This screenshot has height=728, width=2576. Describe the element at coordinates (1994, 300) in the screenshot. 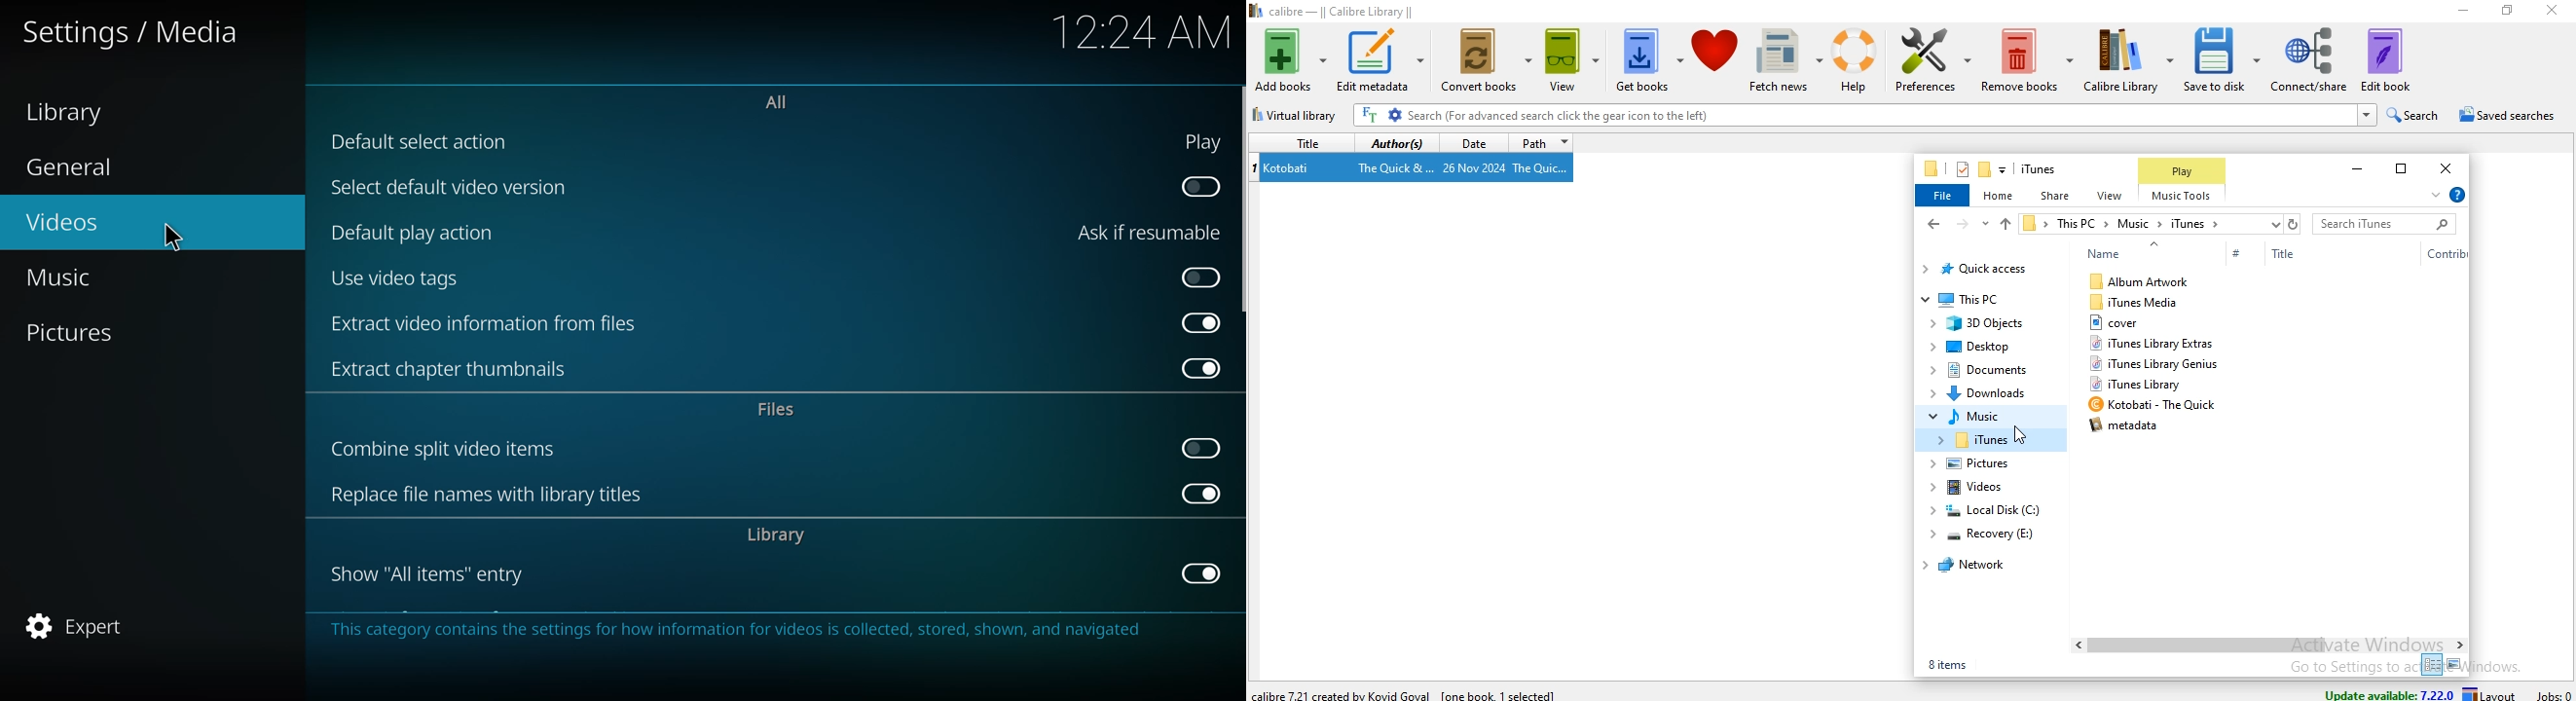

I see `This PC` at that location.